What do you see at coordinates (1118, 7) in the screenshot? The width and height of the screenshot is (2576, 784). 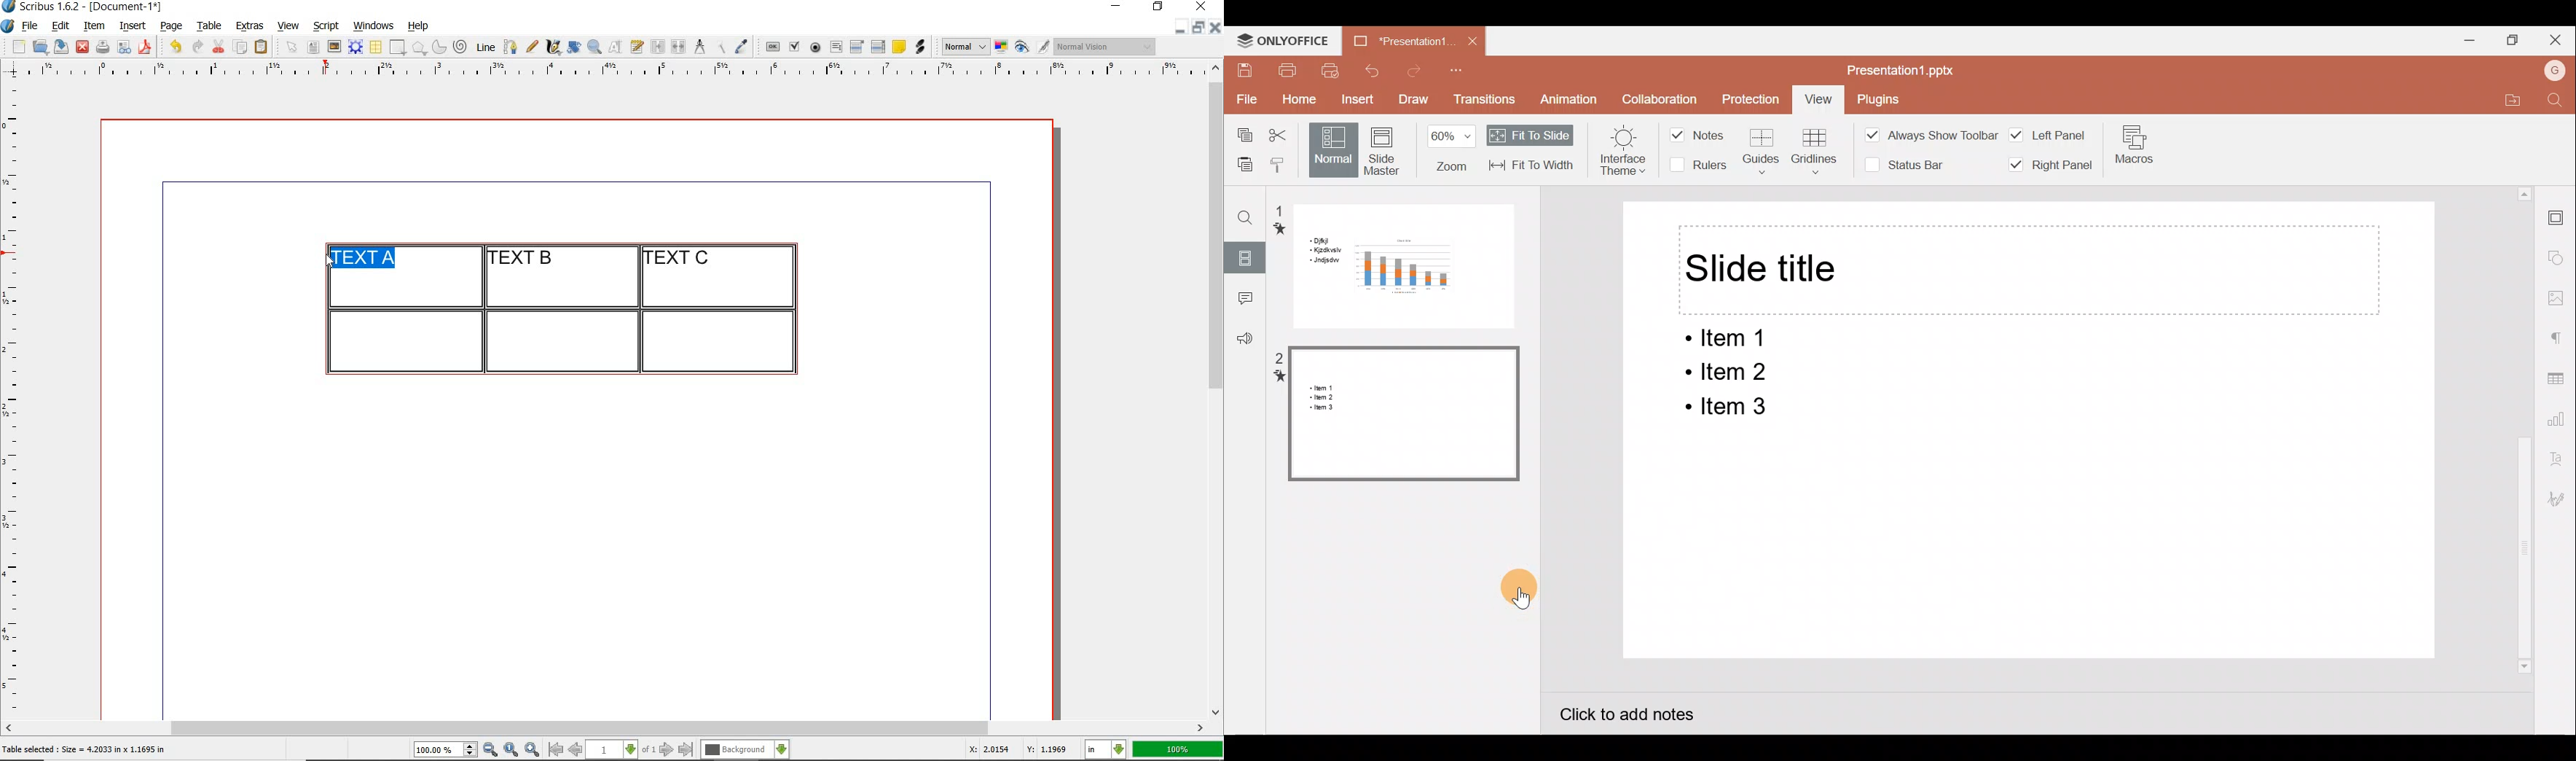 I see `minimize` at bounding box center [1118, 7].